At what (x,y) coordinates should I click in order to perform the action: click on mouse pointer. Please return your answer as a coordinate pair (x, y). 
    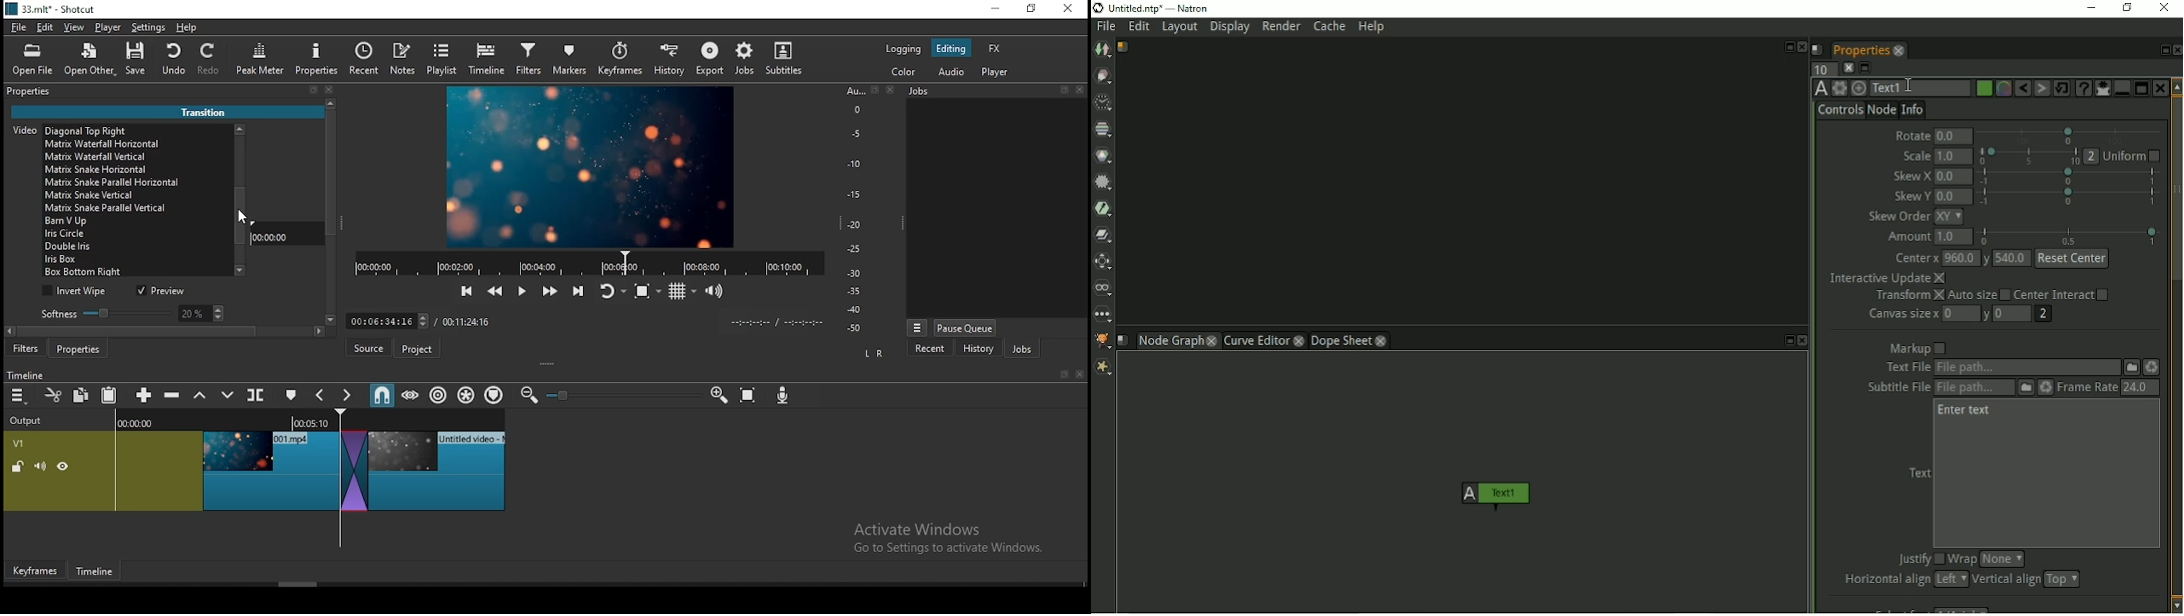
    Looking at the image, I should click on (243, 216).